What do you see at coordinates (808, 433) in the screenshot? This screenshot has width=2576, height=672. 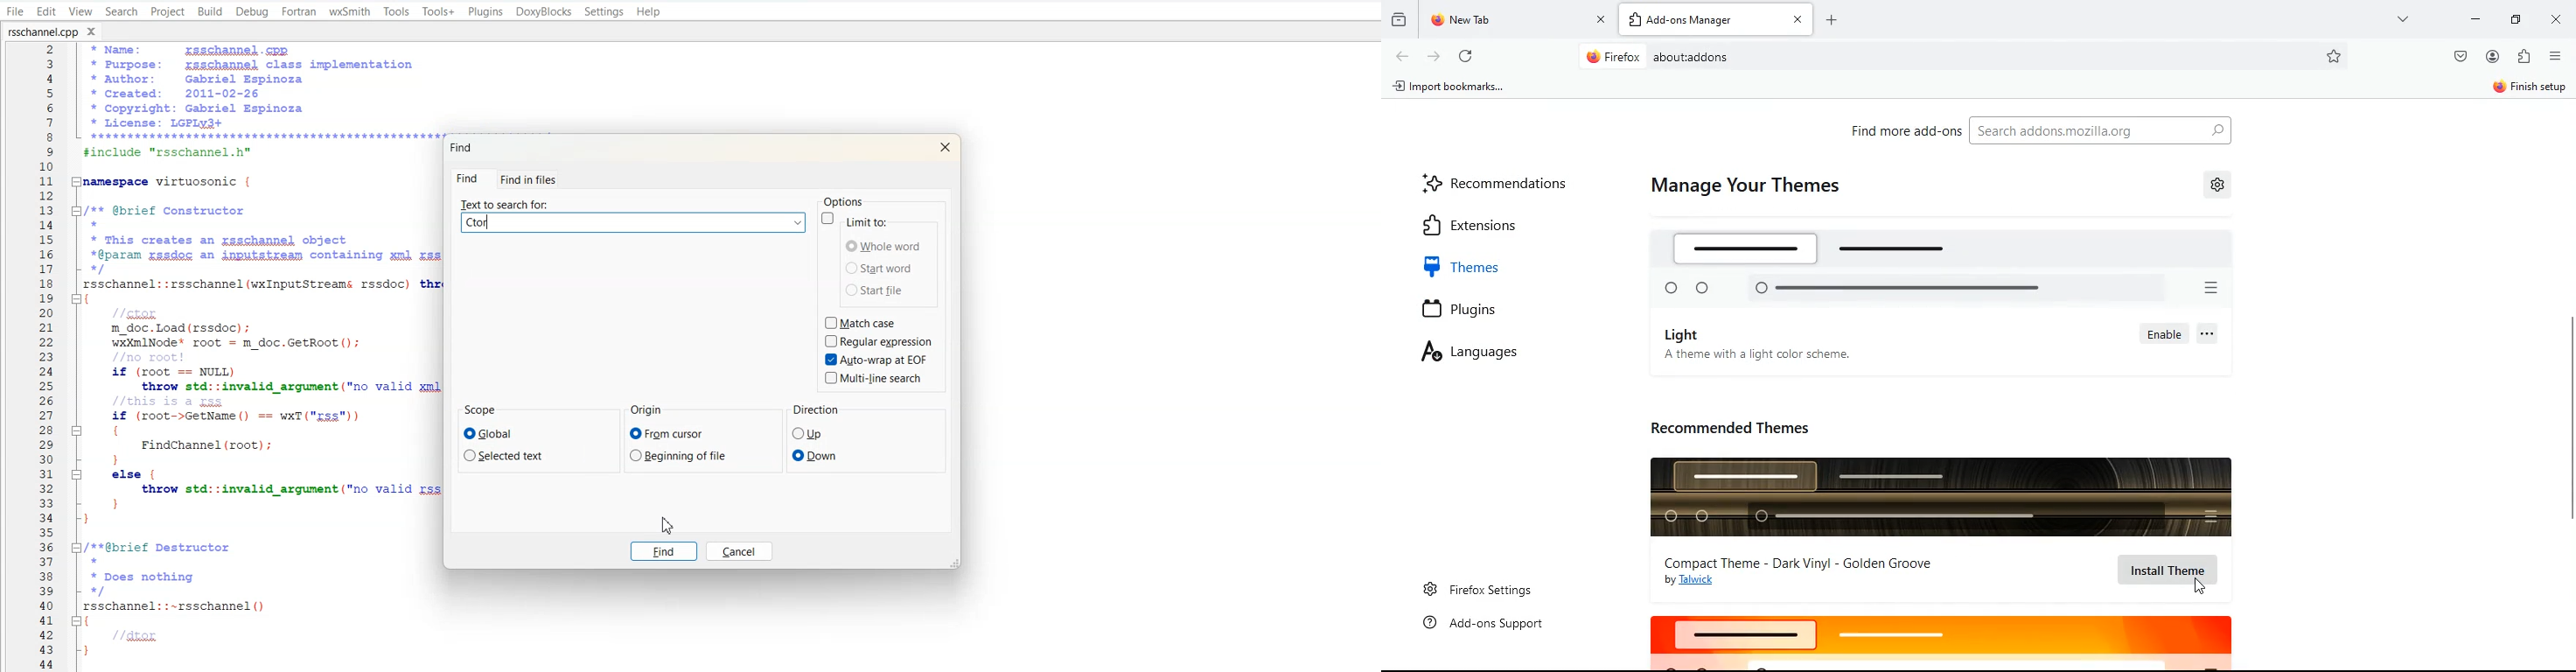 I see `Up` at bounding box center [808, 433].